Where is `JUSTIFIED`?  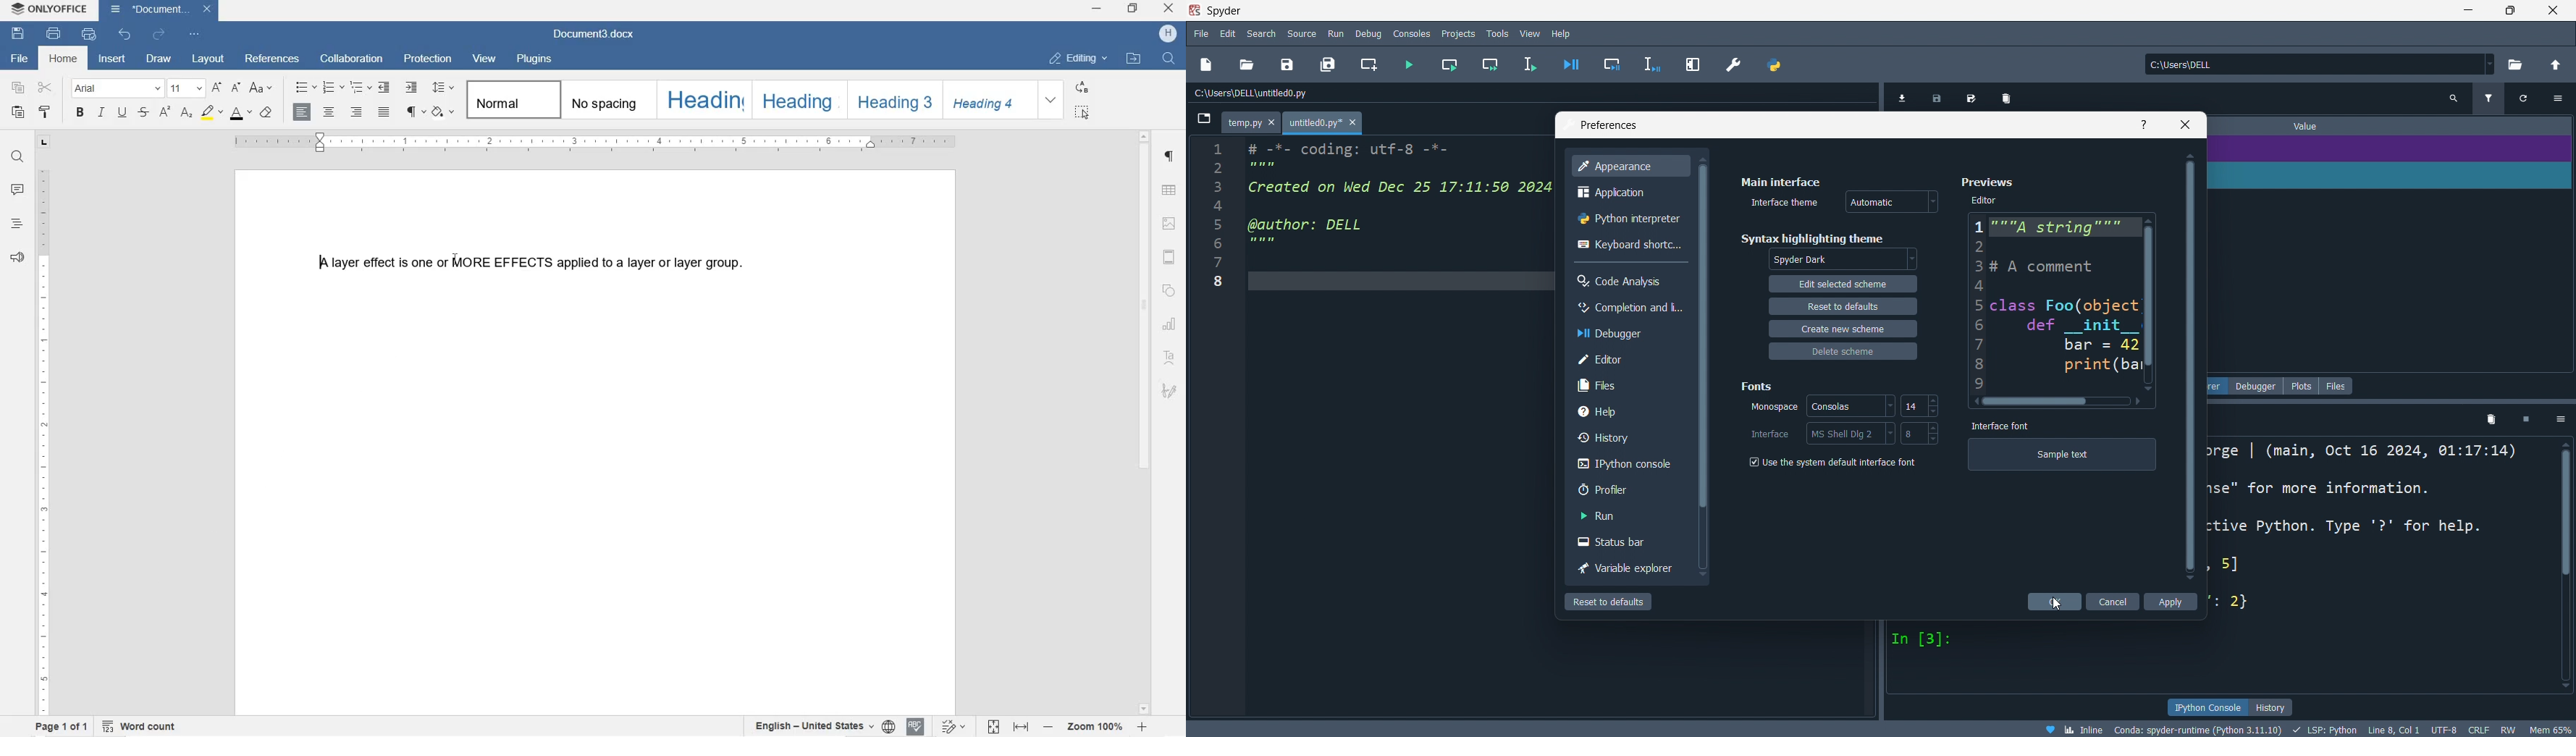
JUSTIFIED is located at coordinates (383, 113).